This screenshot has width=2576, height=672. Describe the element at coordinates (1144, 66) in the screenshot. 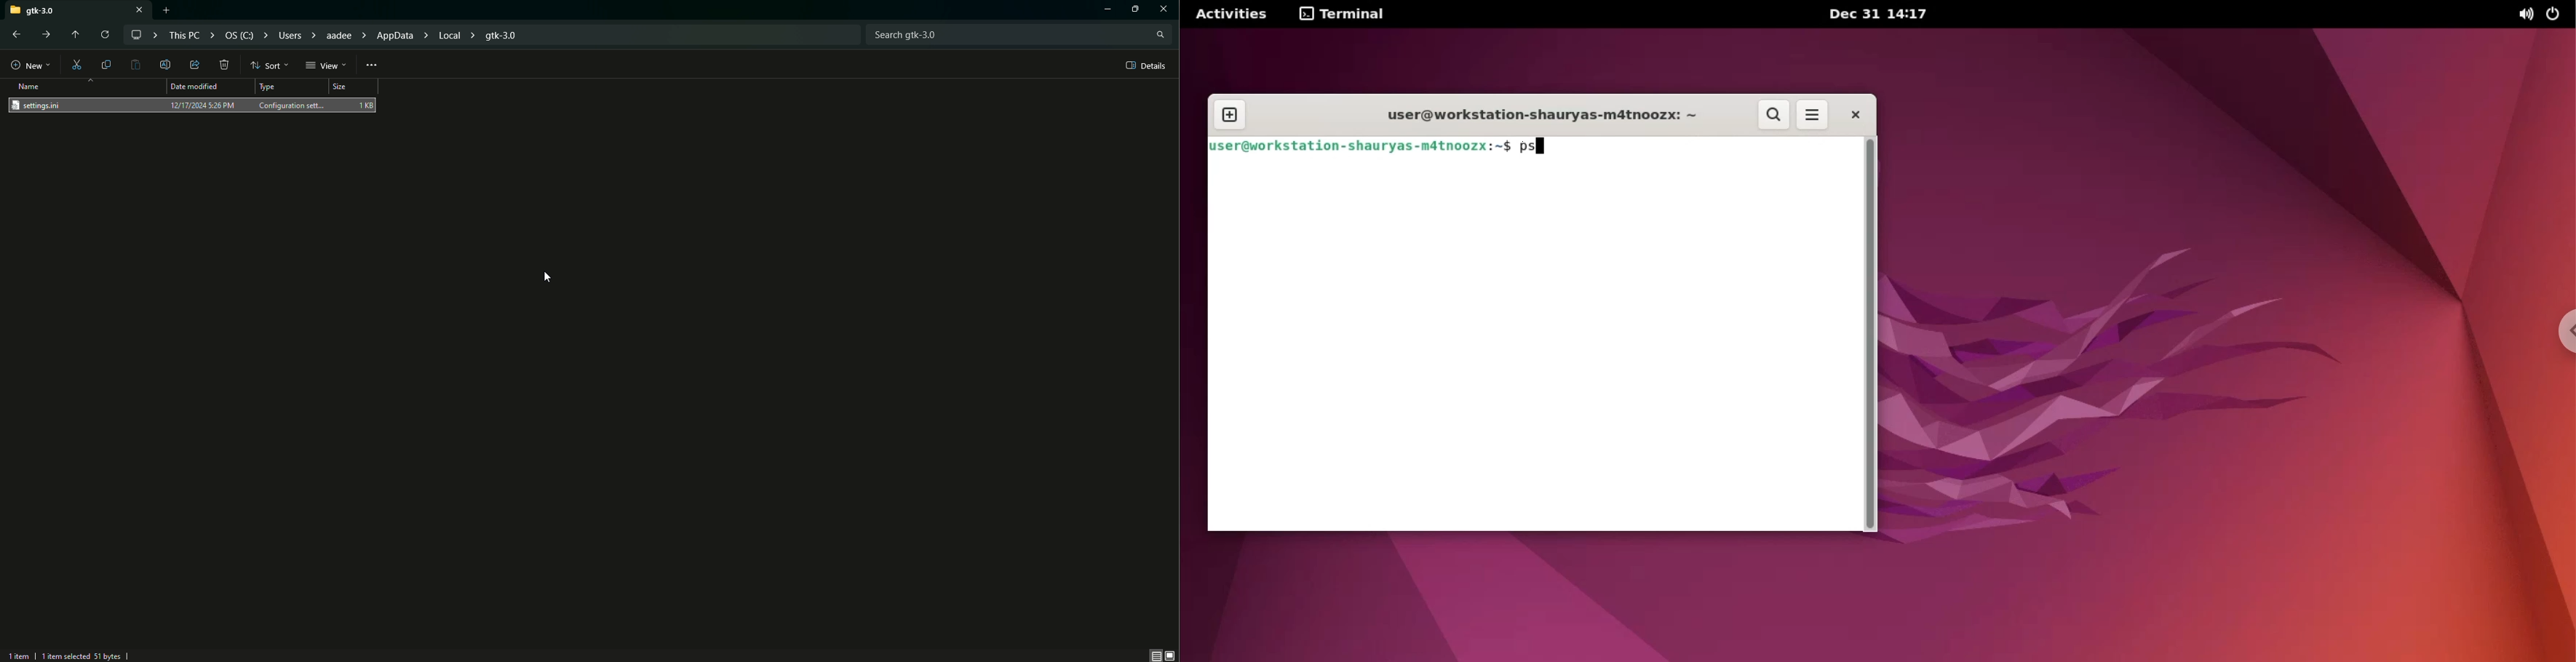

I see `Details` at that location.